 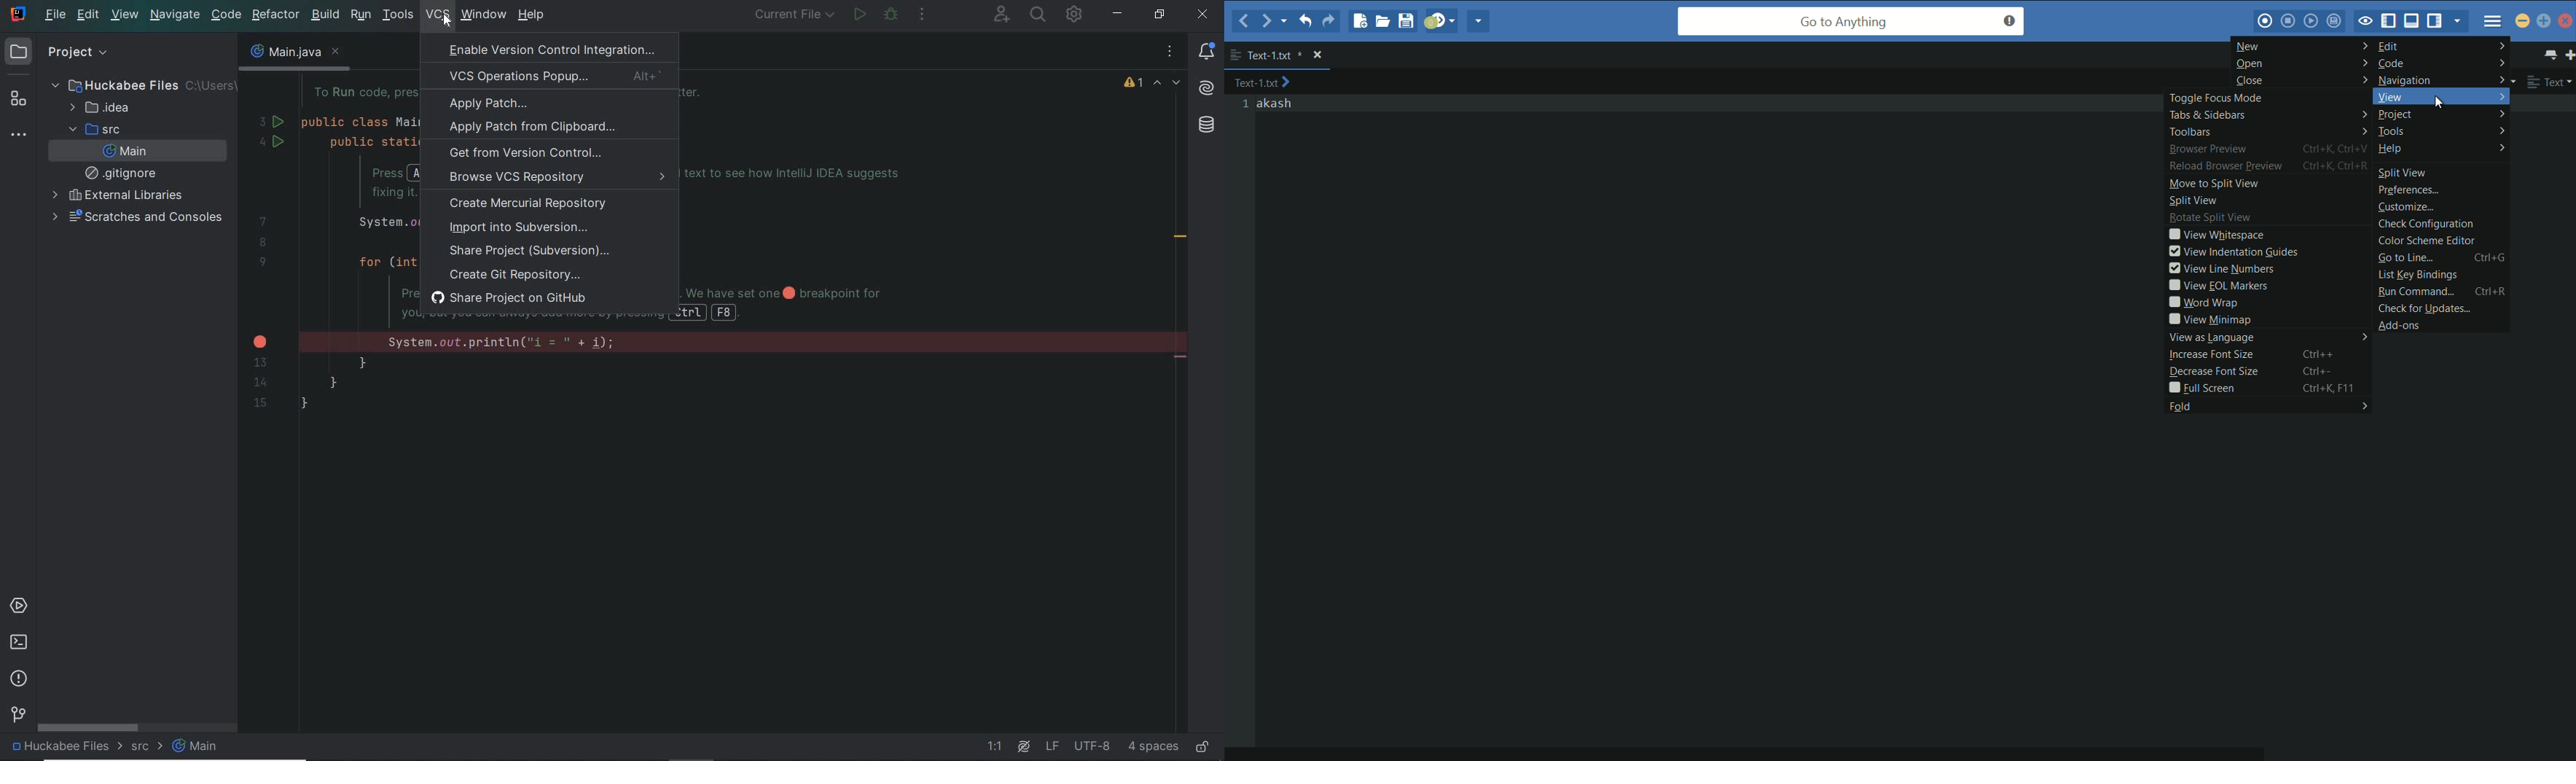 What do you see at coordinates (1317, 55) in the screenshot?
I see `close file` at bounding box center [1317, 55].